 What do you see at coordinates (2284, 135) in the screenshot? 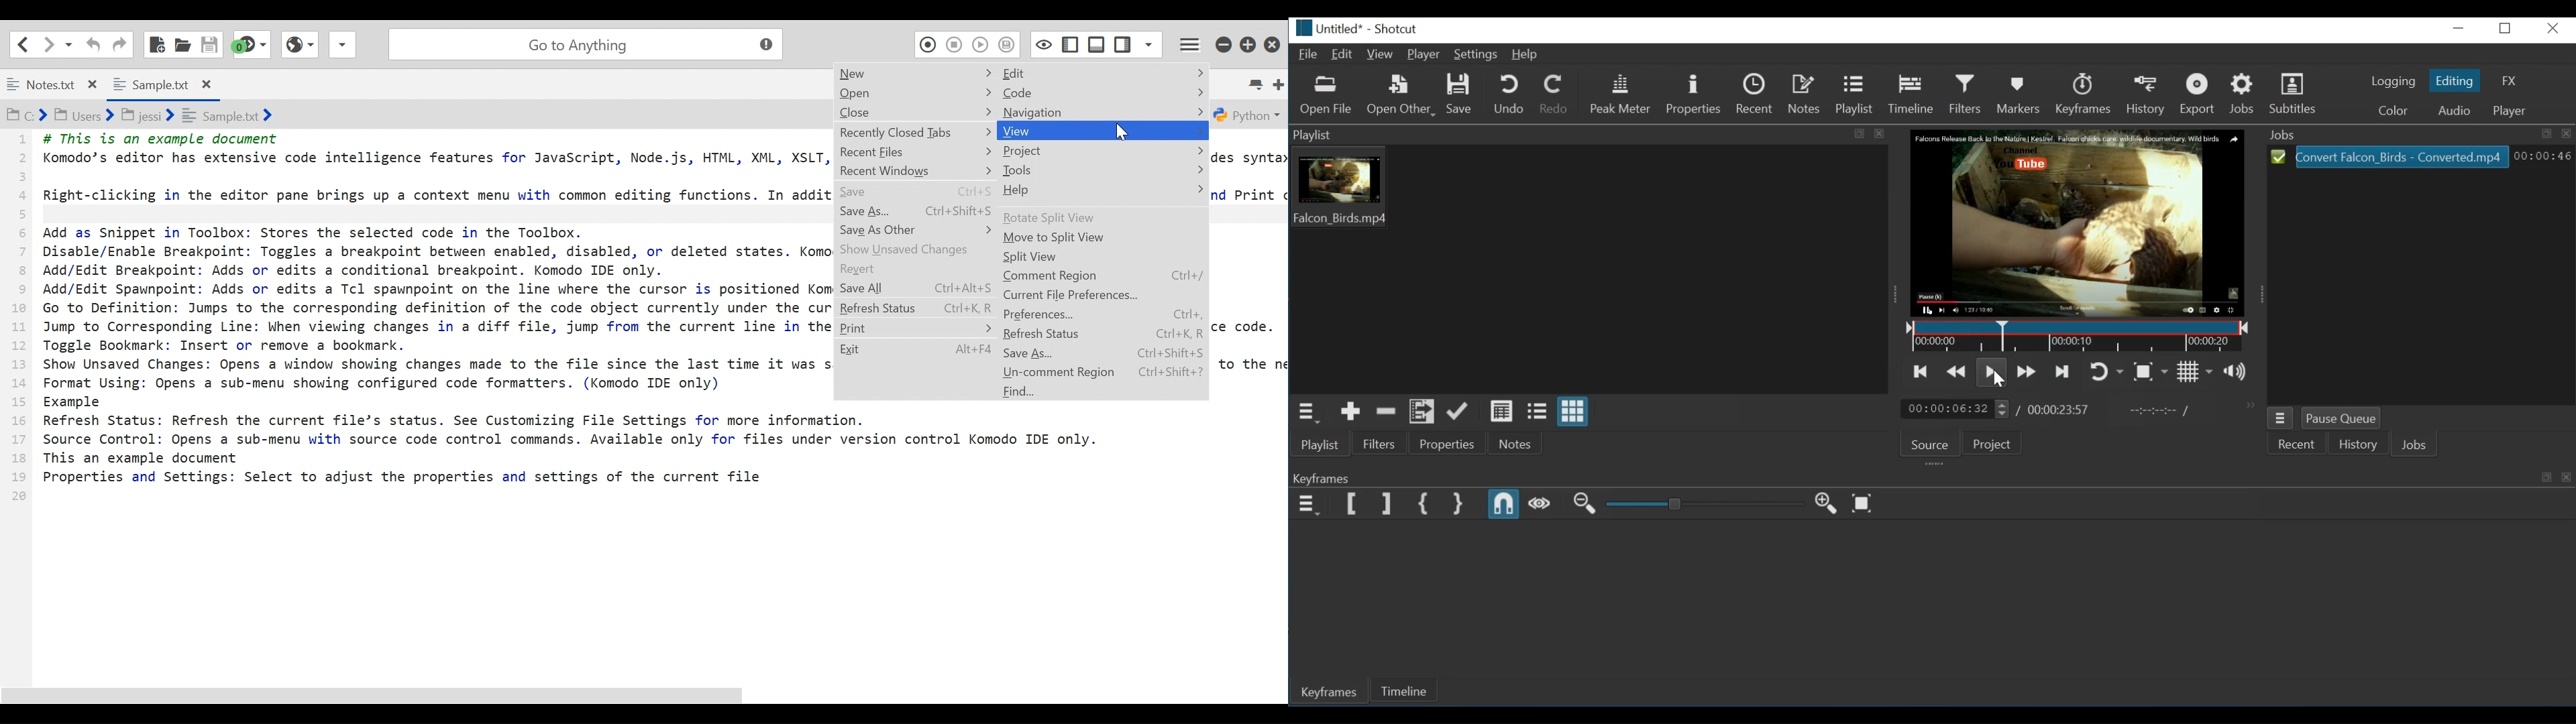
I see `Jobs` at bounding box center [2284, 135].